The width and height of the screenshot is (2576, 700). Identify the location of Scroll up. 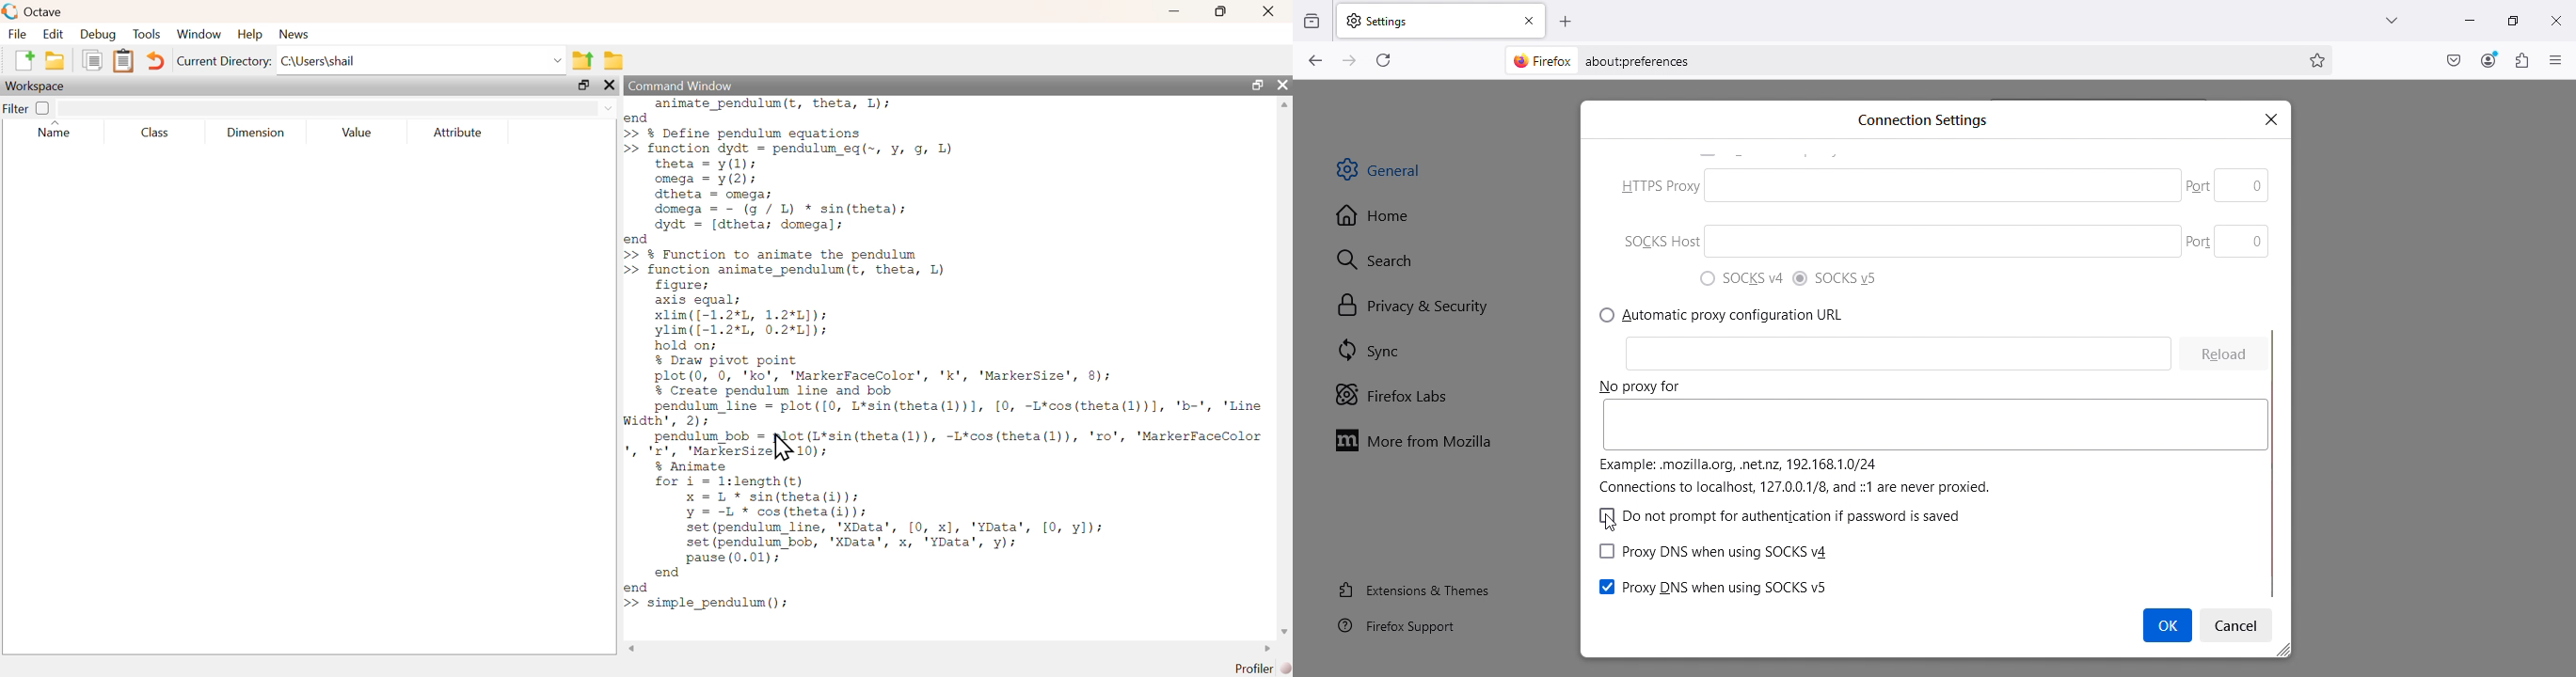
(1283, 105).